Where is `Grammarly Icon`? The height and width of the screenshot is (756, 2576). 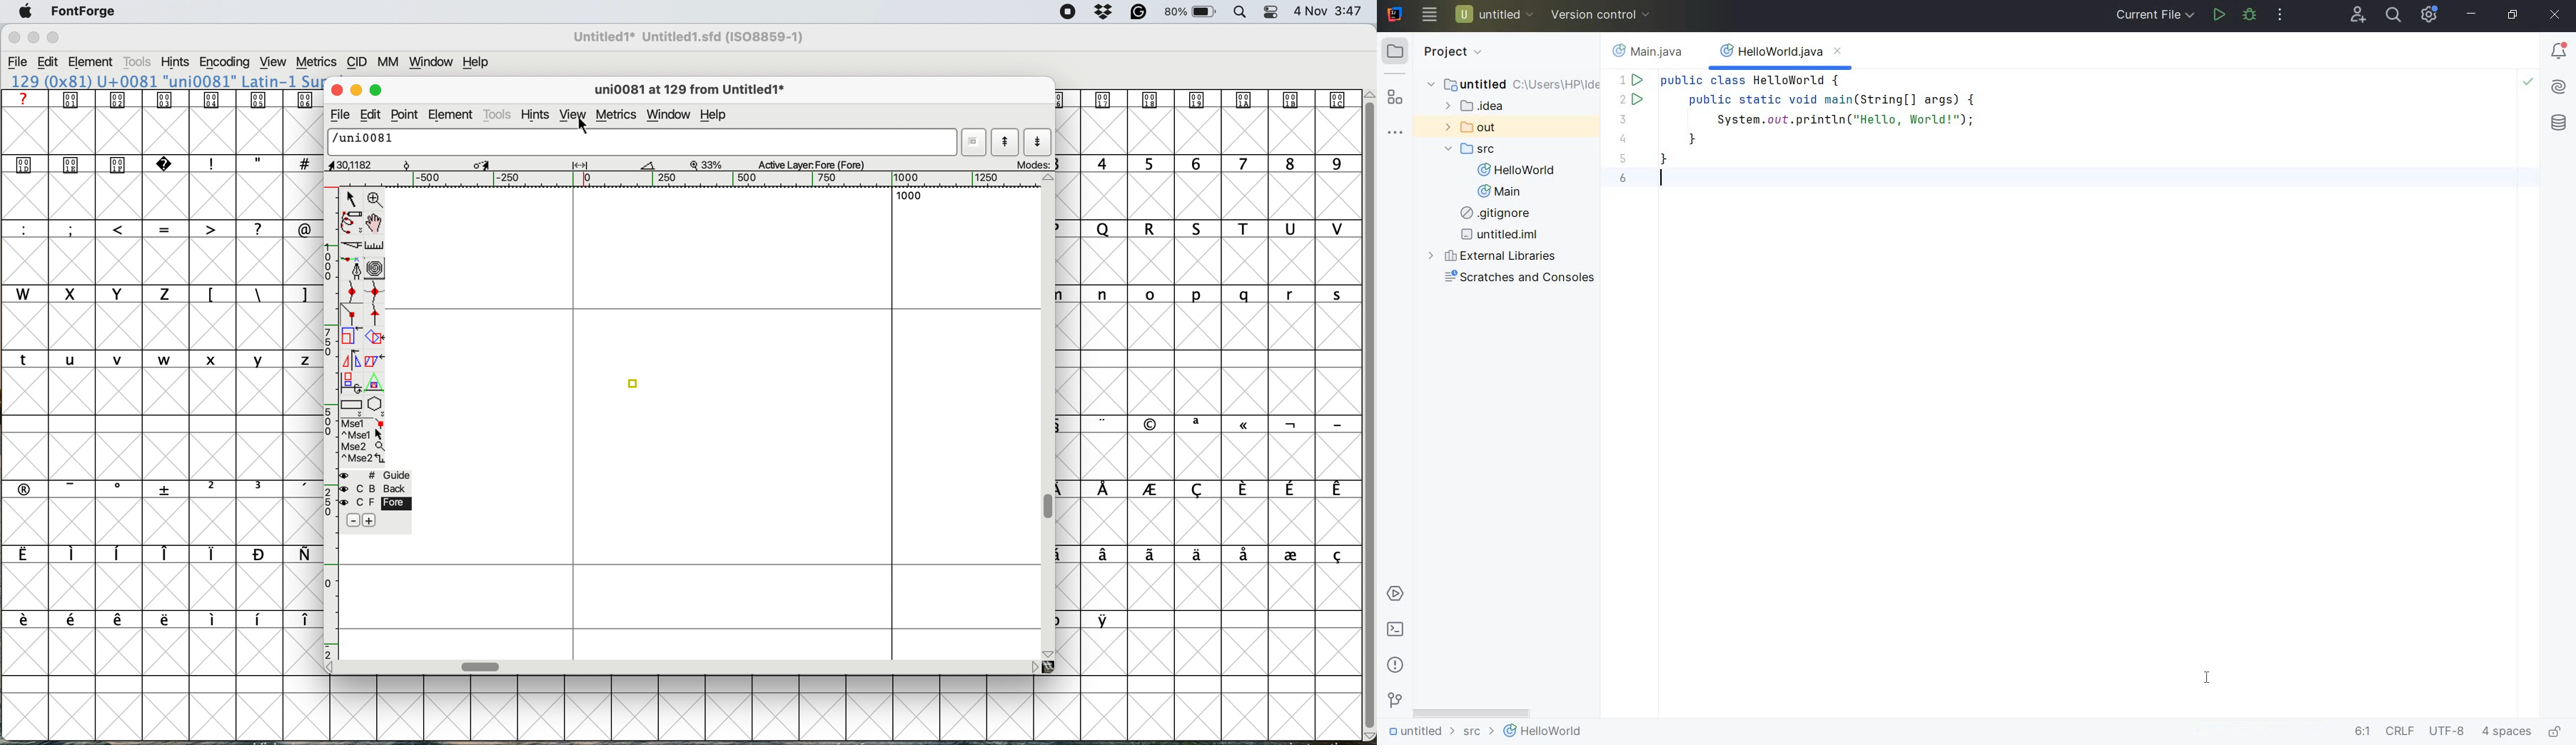
Grammarly Icon is located at coordinates (1140, 13).